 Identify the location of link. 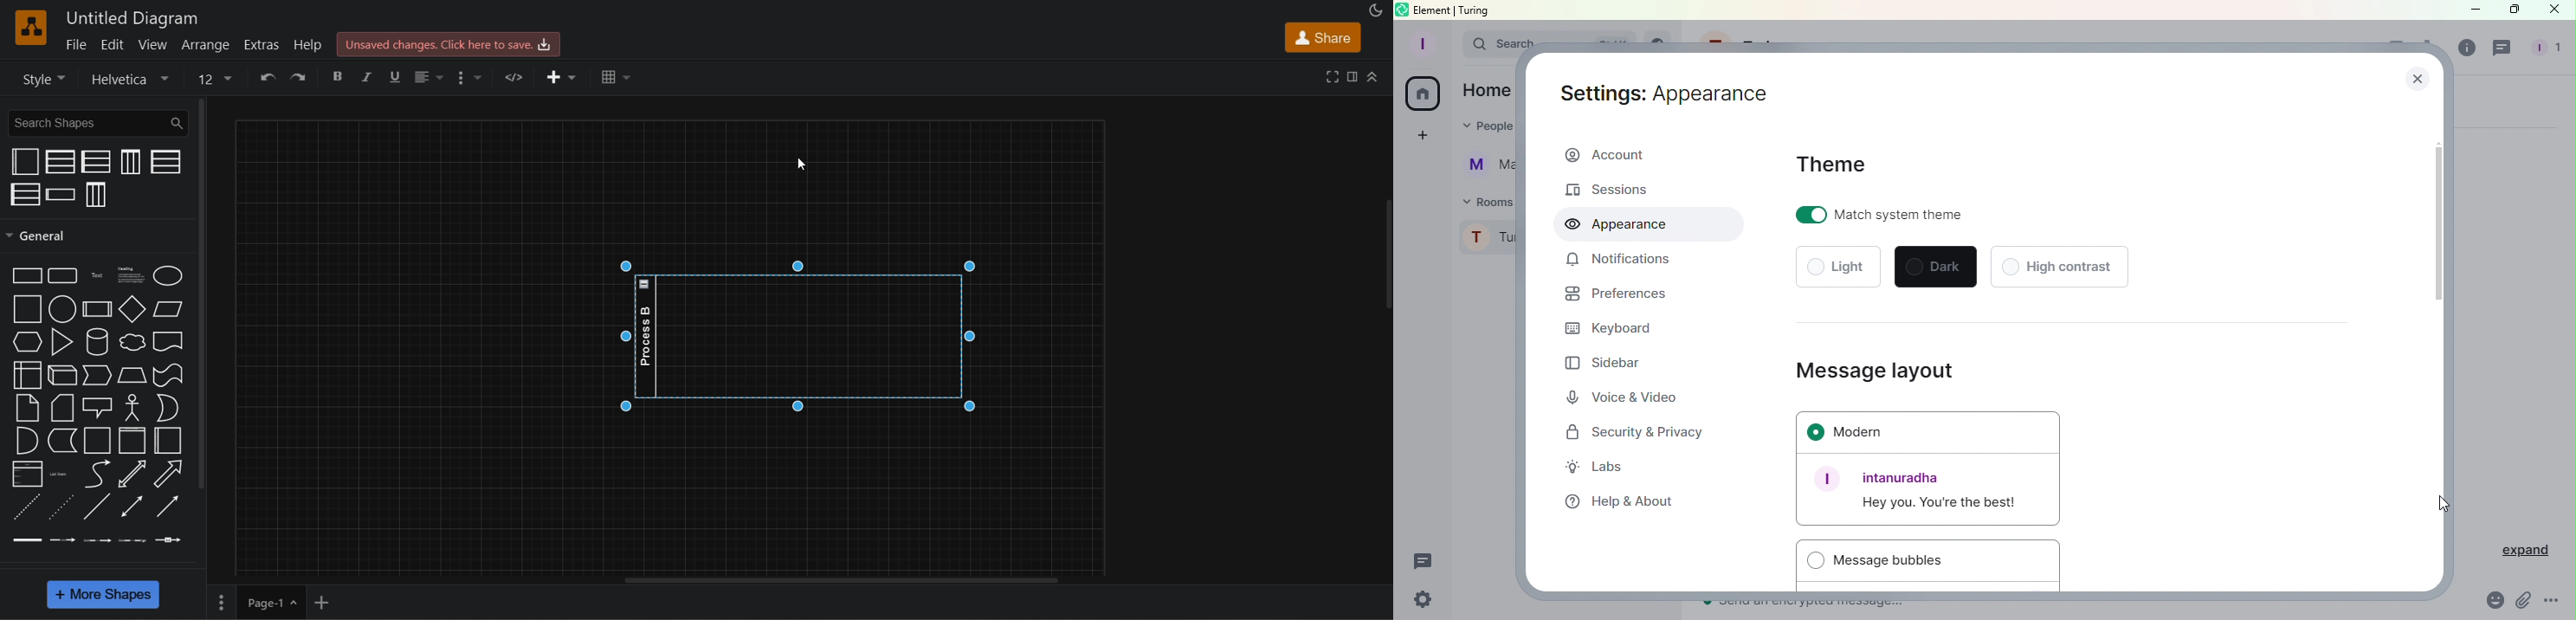
(27, 540).